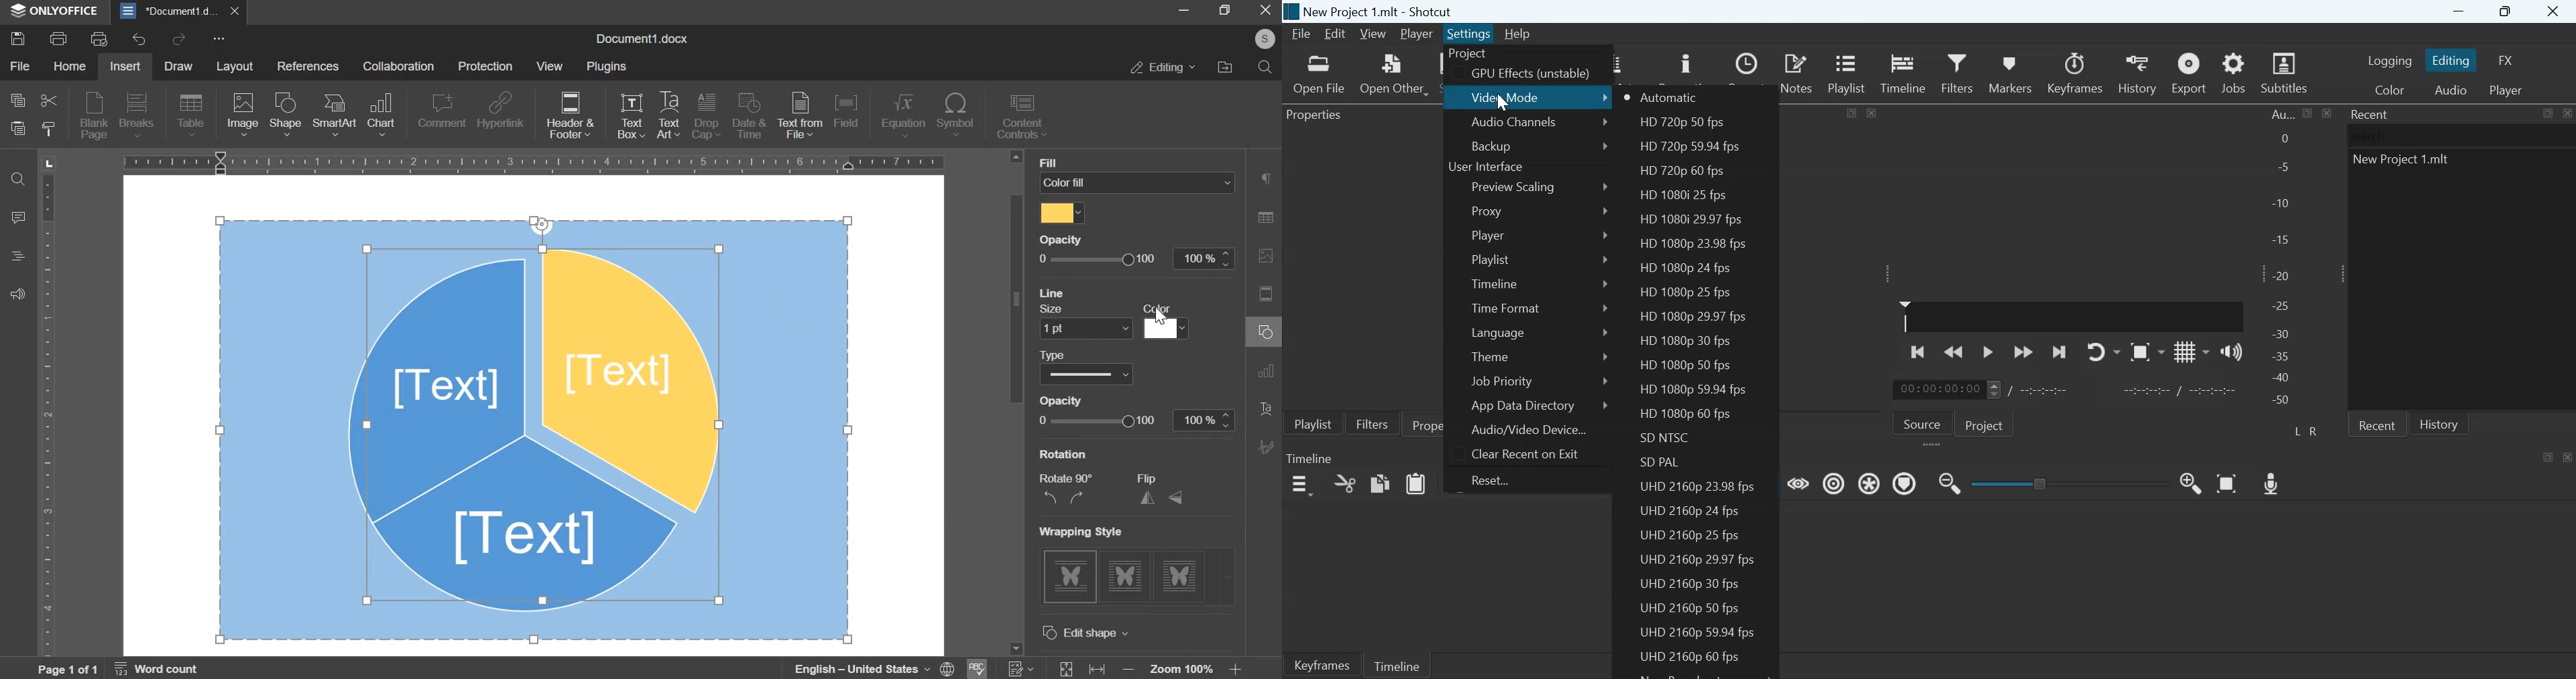 This screenshot has height=700, width=2576. Describe the element at coordinates (1888, 273) in the screenshot. I see `Expand` at that location.